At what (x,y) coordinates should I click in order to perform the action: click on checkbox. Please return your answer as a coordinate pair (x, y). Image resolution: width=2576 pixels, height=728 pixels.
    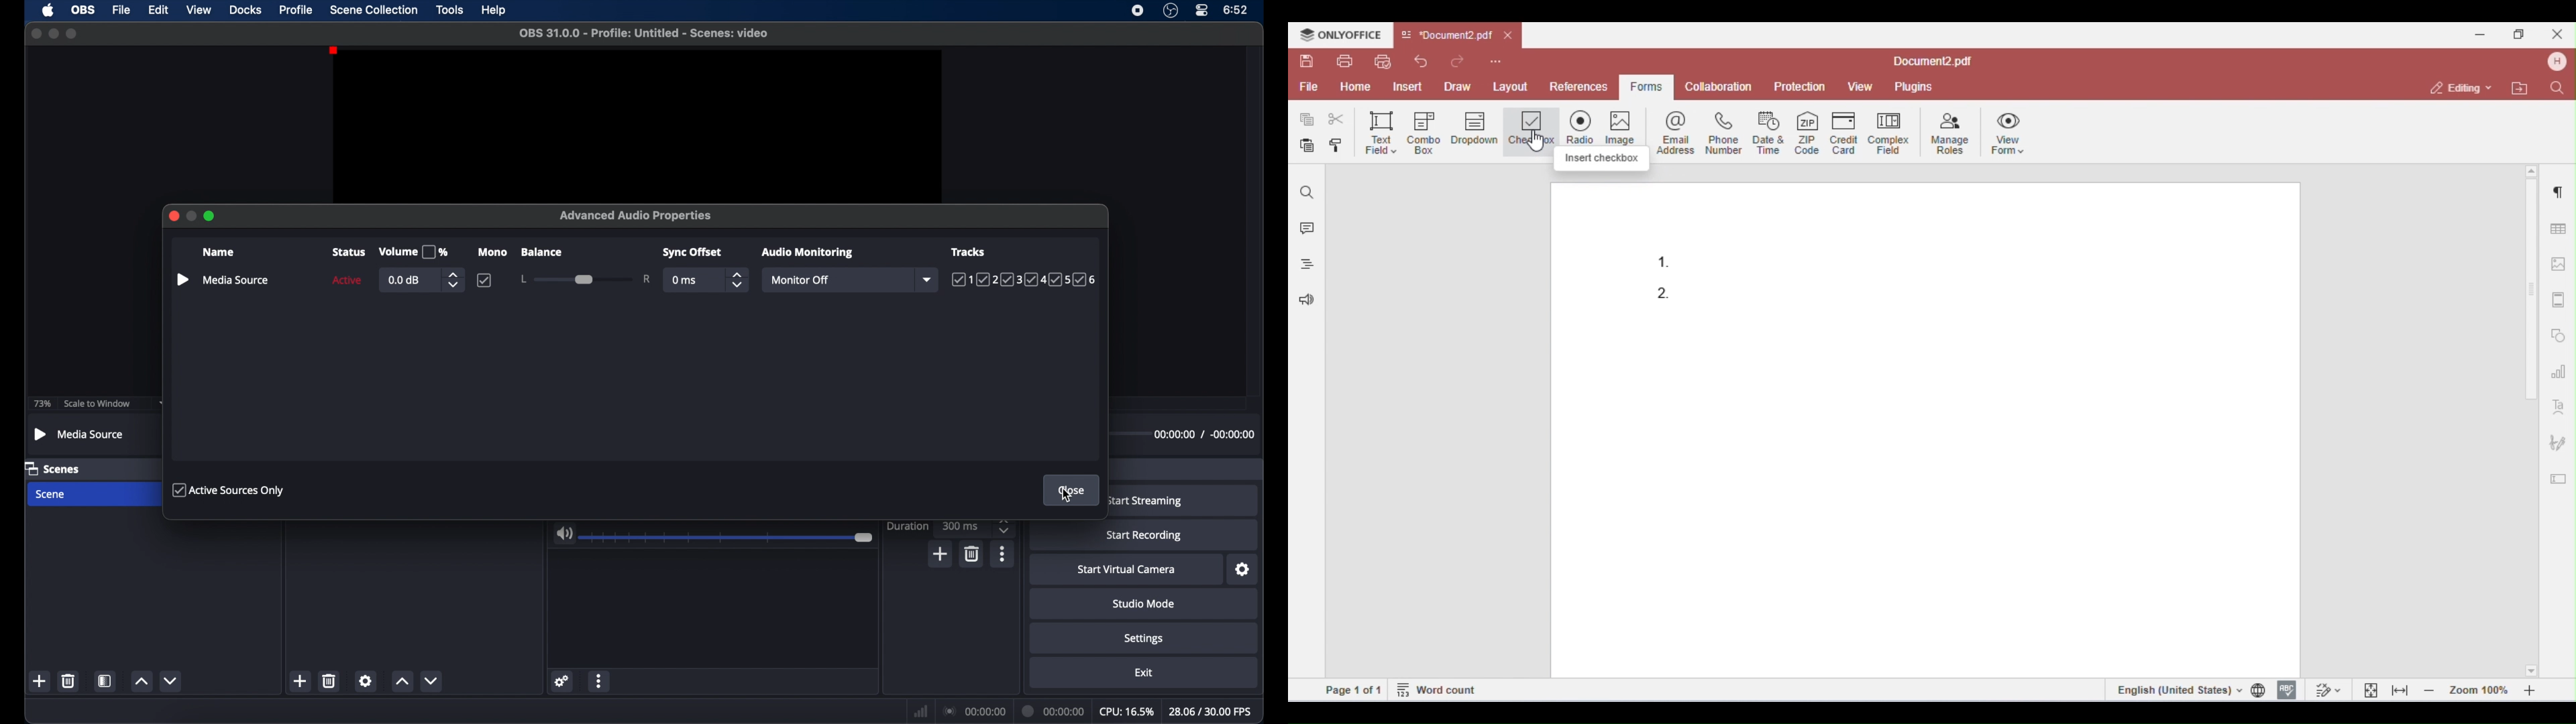
    Looking at the image, I should click on (484, 280).